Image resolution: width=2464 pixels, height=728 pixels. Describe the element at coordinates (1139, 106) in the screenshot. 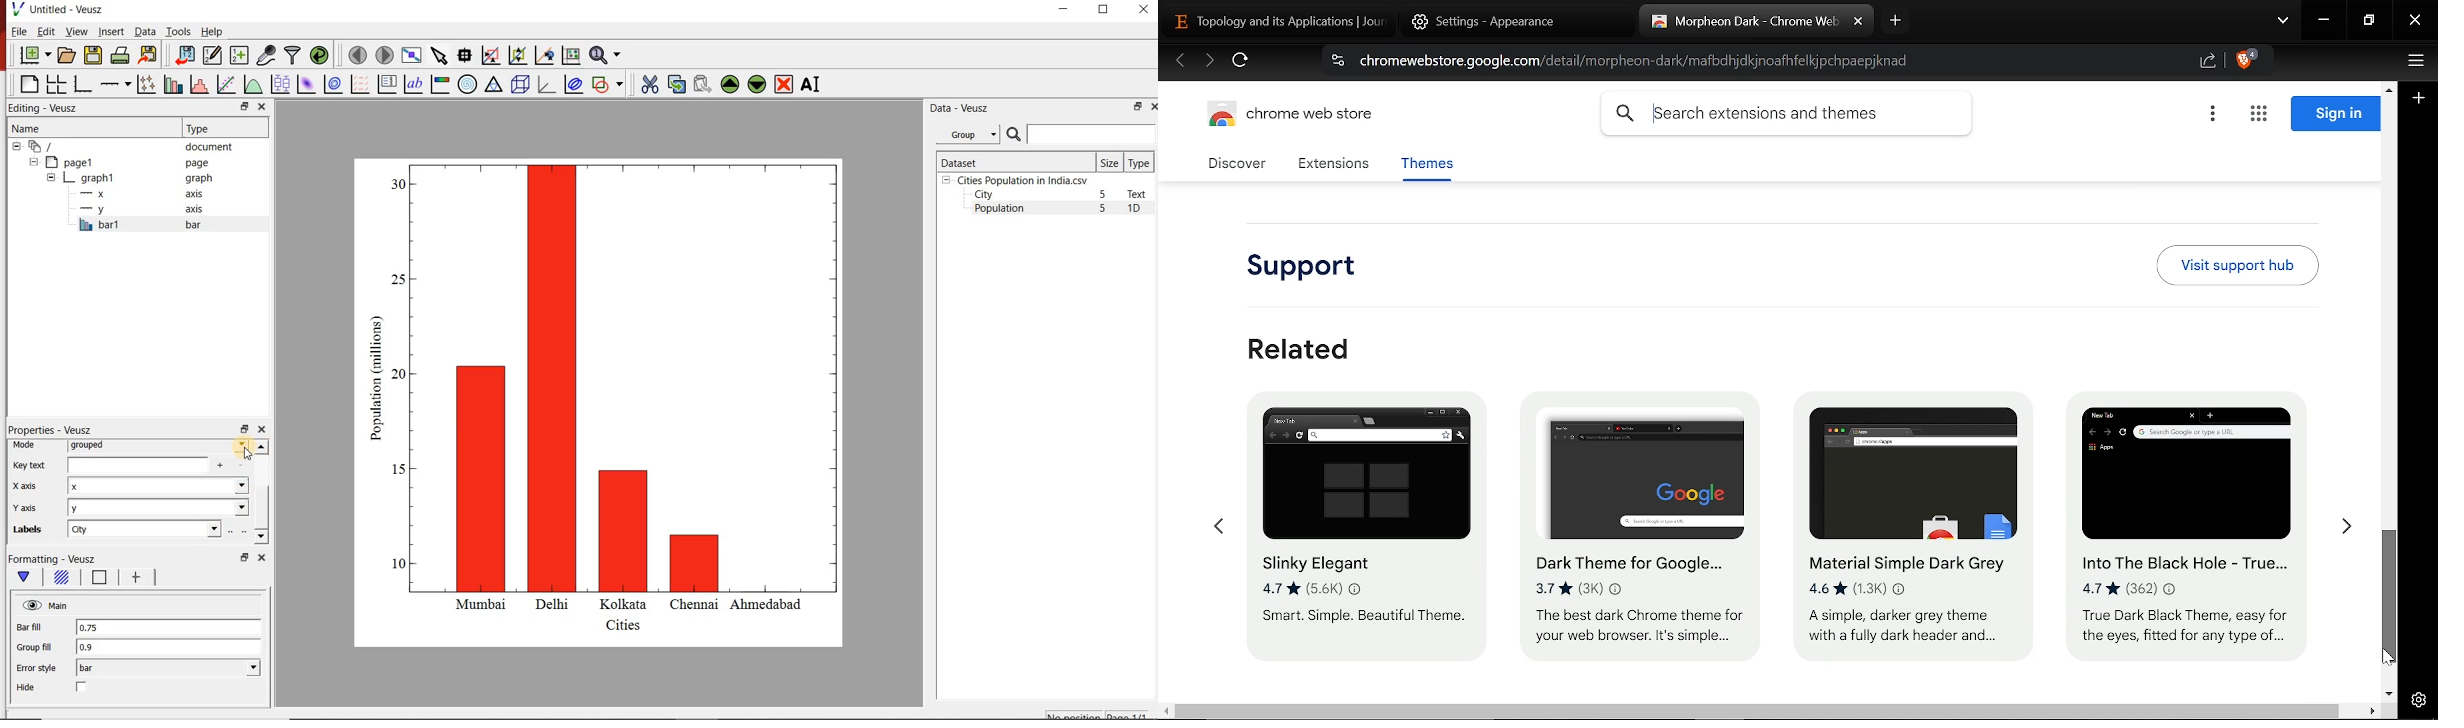

I see `restore` at that location.